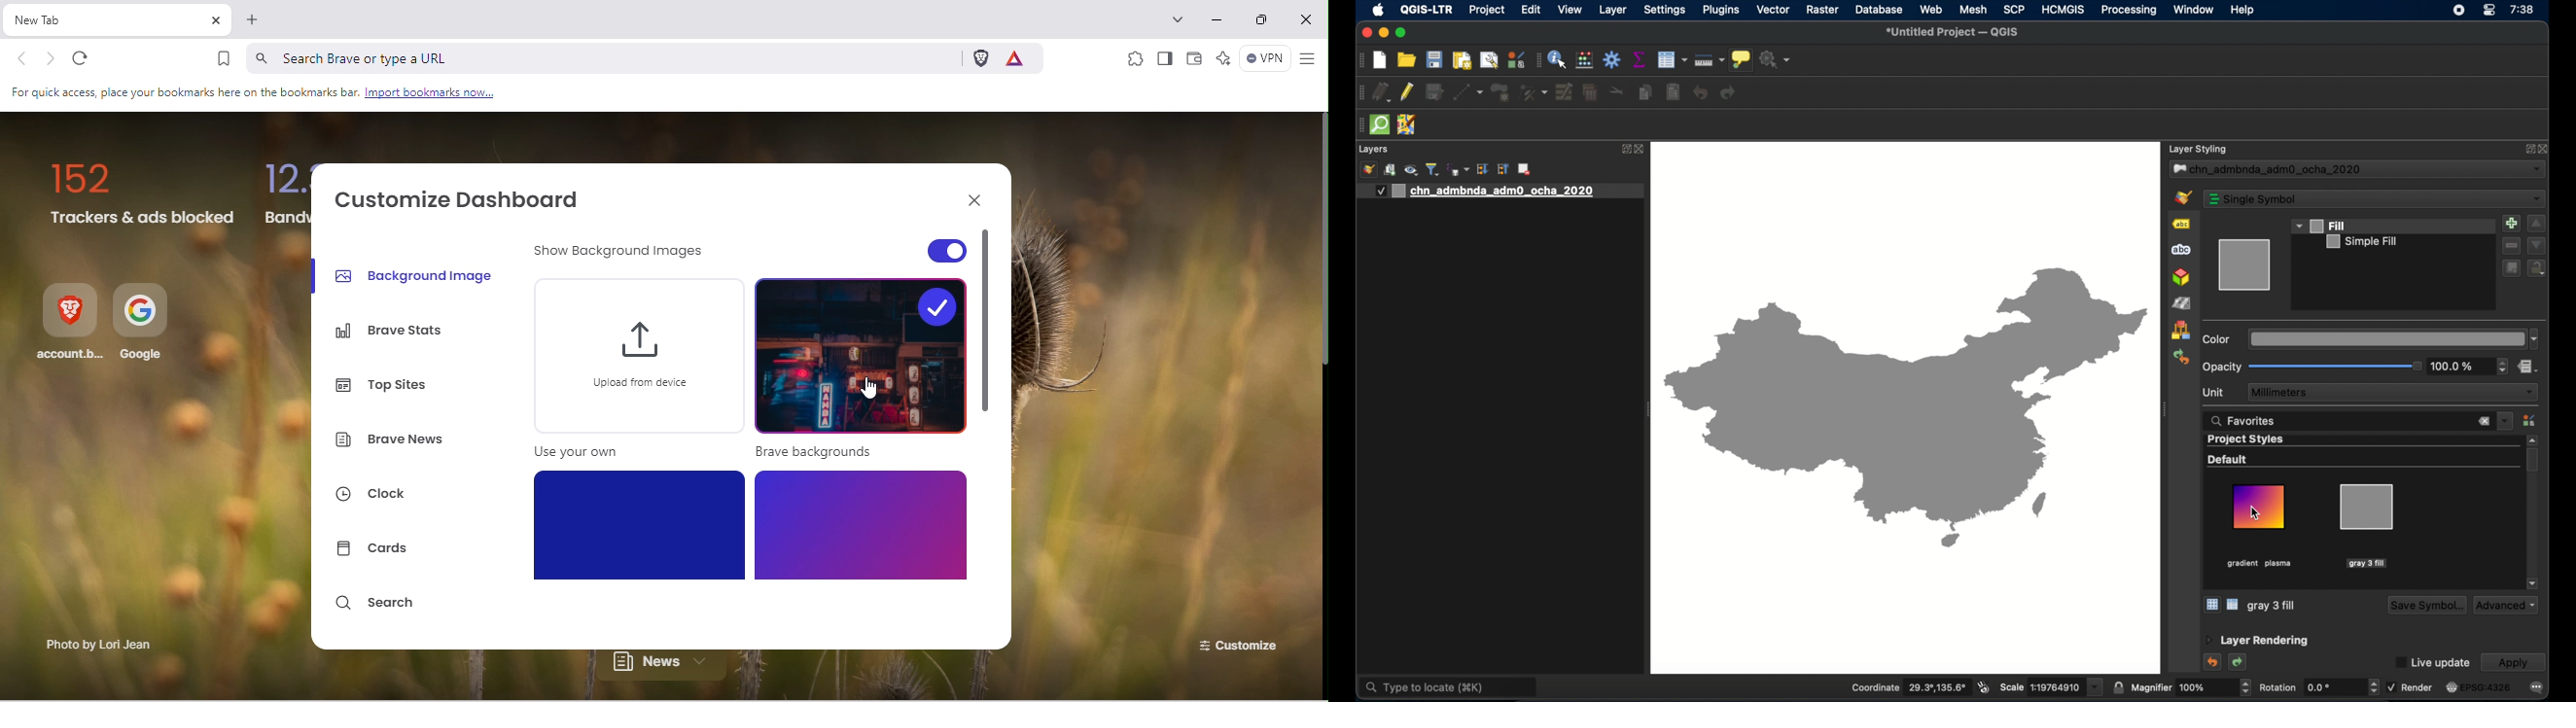 The image size is (2576, 728). I want to click on save symbol, so click(2426, 606).